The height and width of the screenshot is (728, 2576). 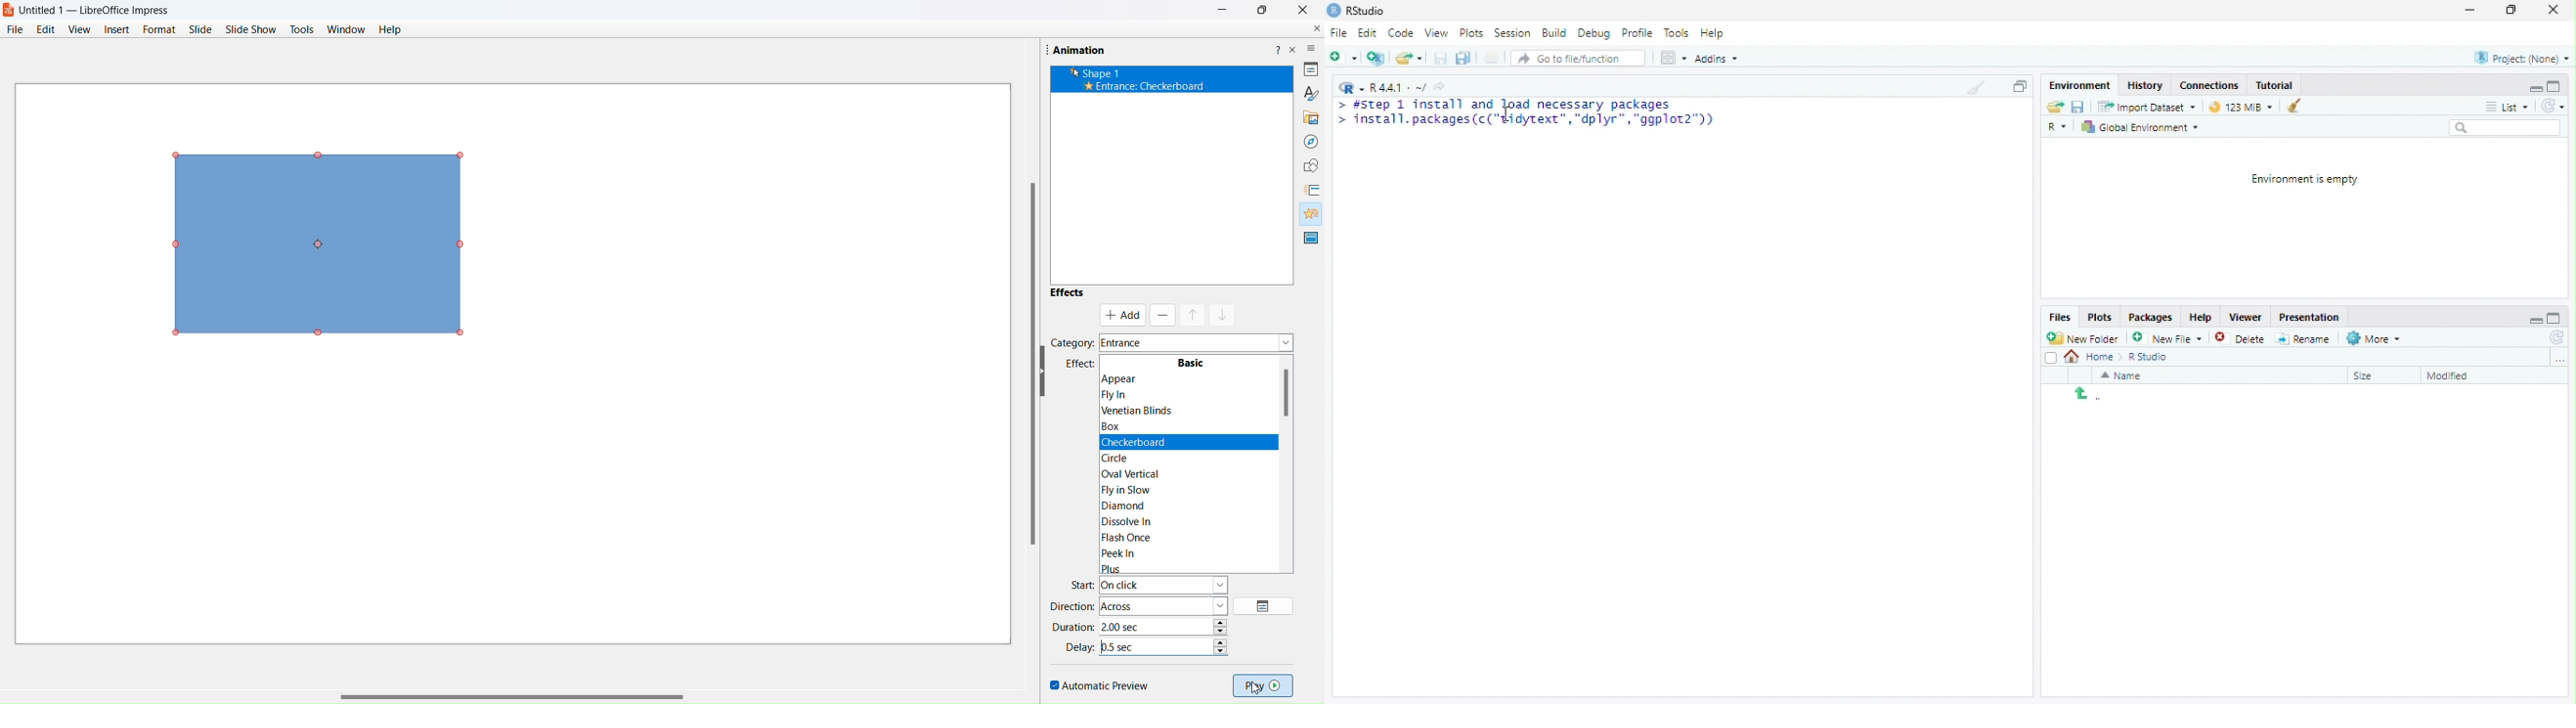 I want to click on New File, so click(x=2165, y=337).